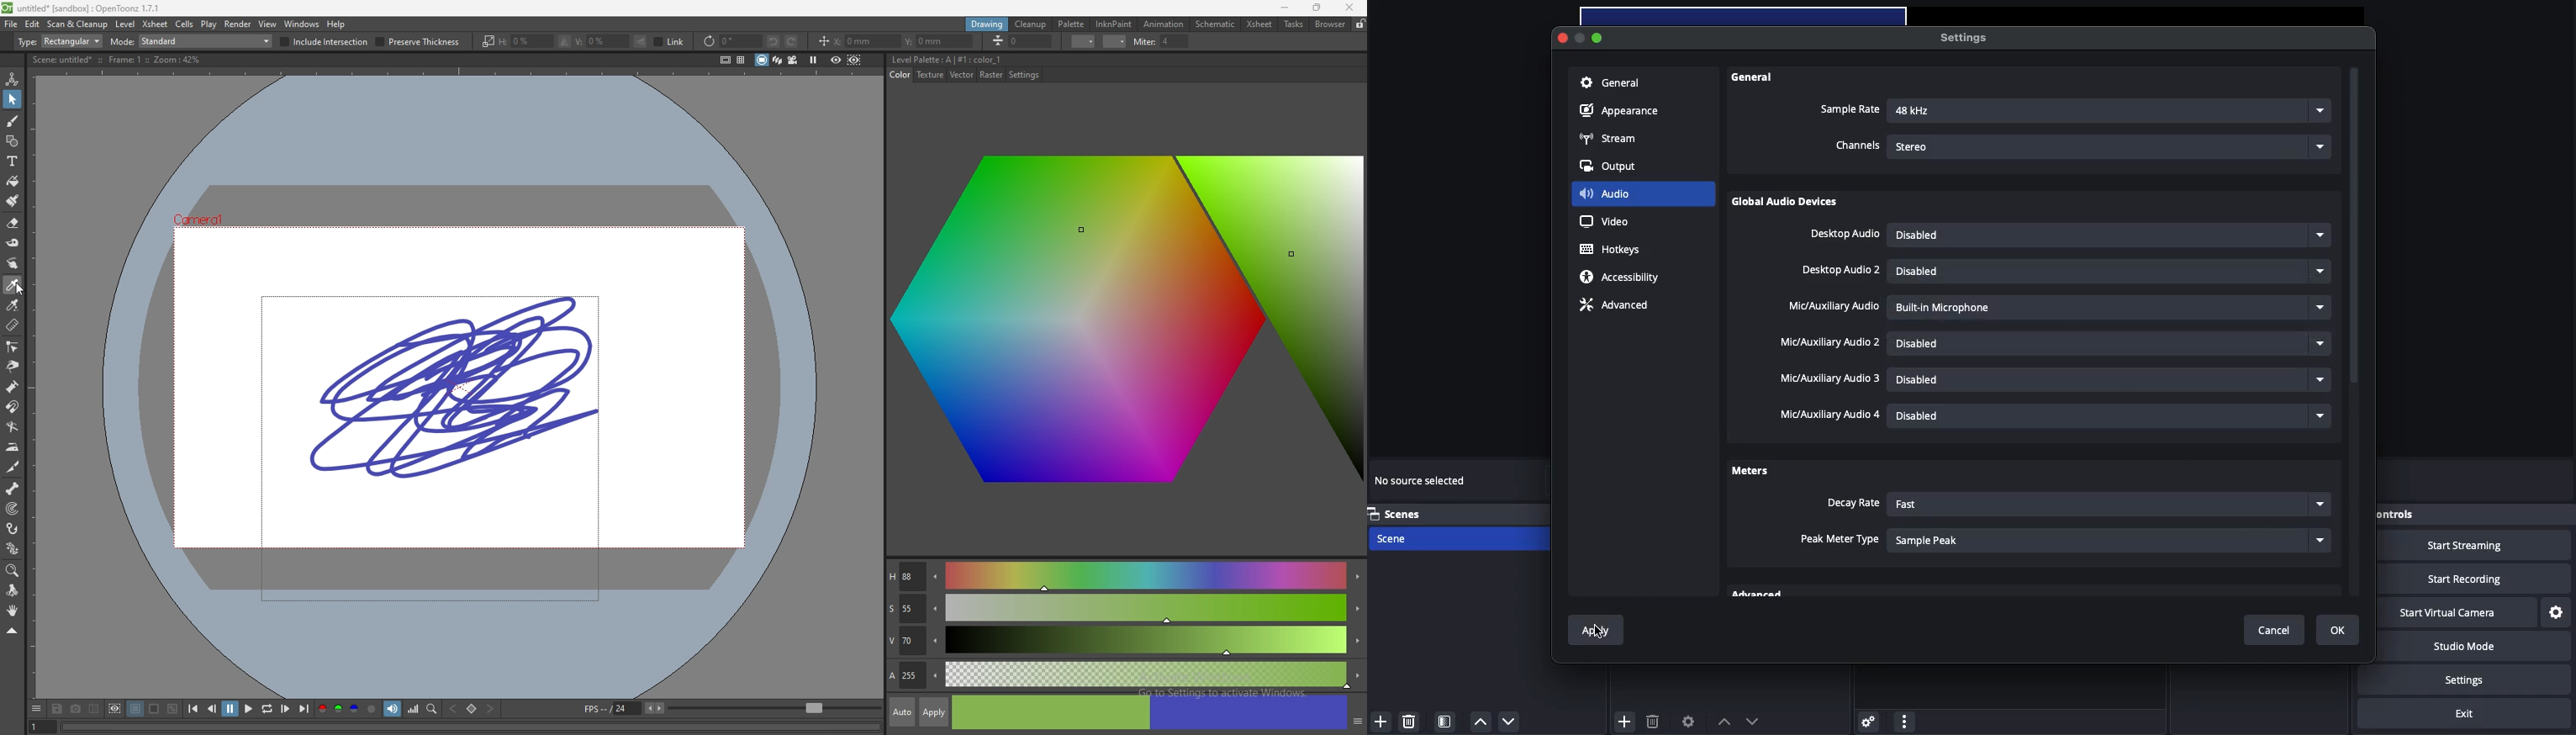 This screenshot has height=756, width=2576. What do you see at coordinates (1613, 167) in the screenshot?
I see `Output` at bounding box center [1613, 167].